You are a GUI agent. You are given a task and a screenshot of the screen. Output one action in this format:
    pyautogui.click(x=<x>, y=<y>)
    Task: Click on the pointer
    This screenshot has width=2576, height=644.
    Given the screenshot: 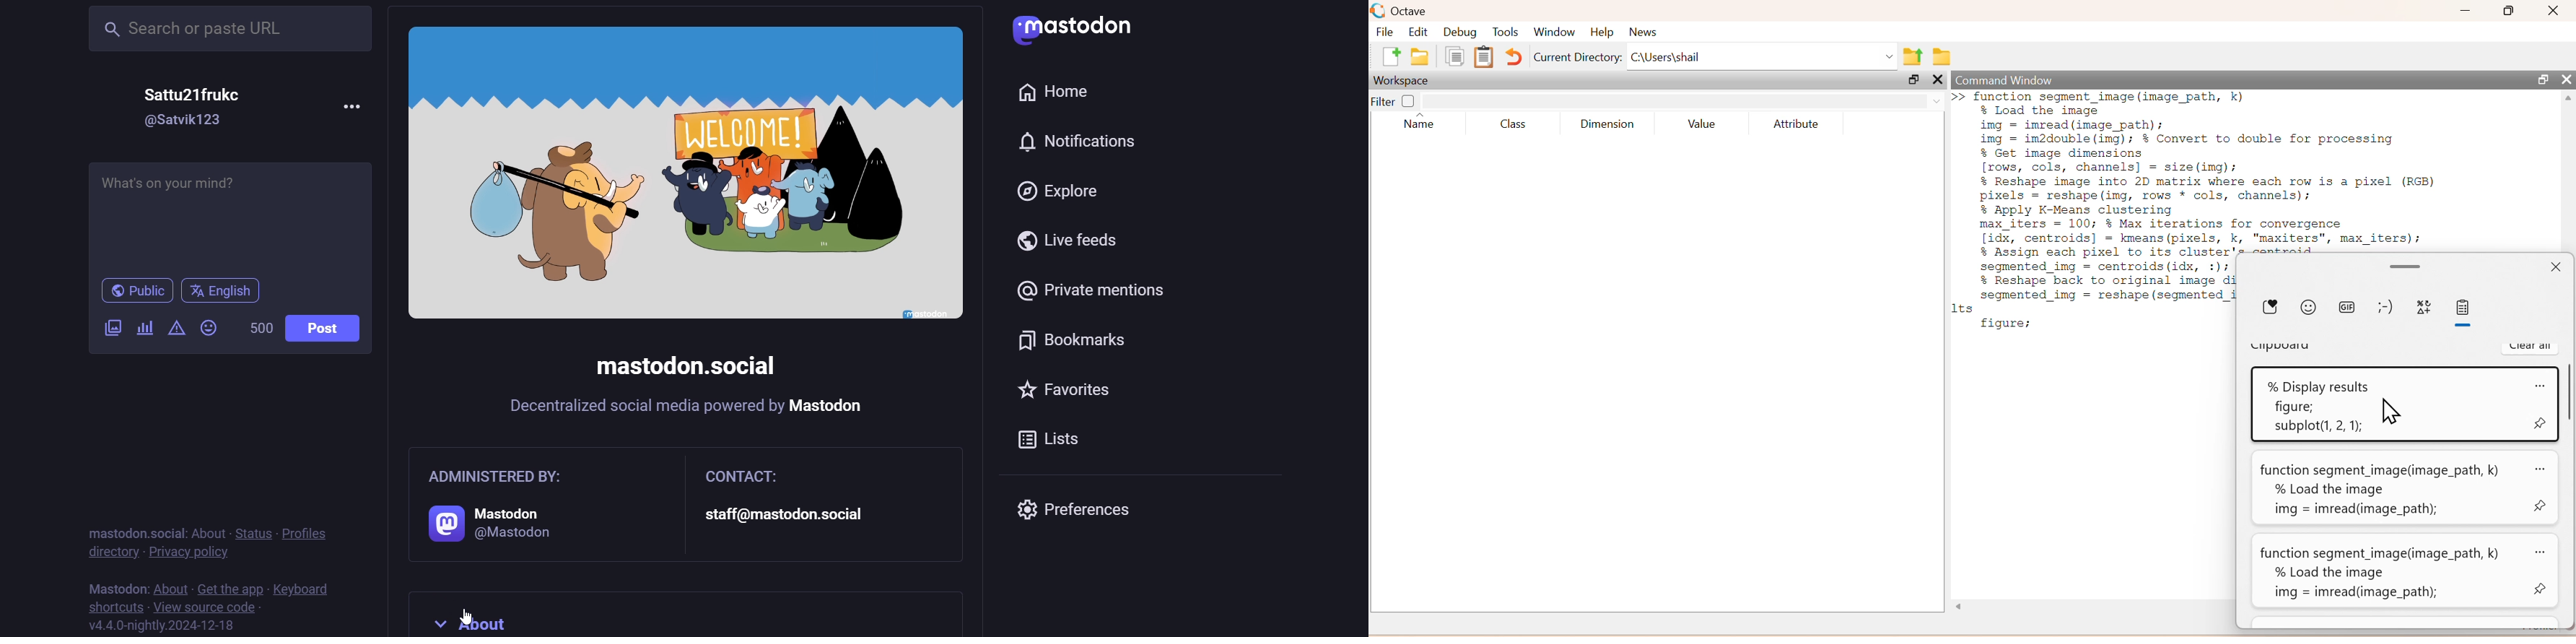 What is the action you would take?
    pyautogui.click(x=201, y=541)
    